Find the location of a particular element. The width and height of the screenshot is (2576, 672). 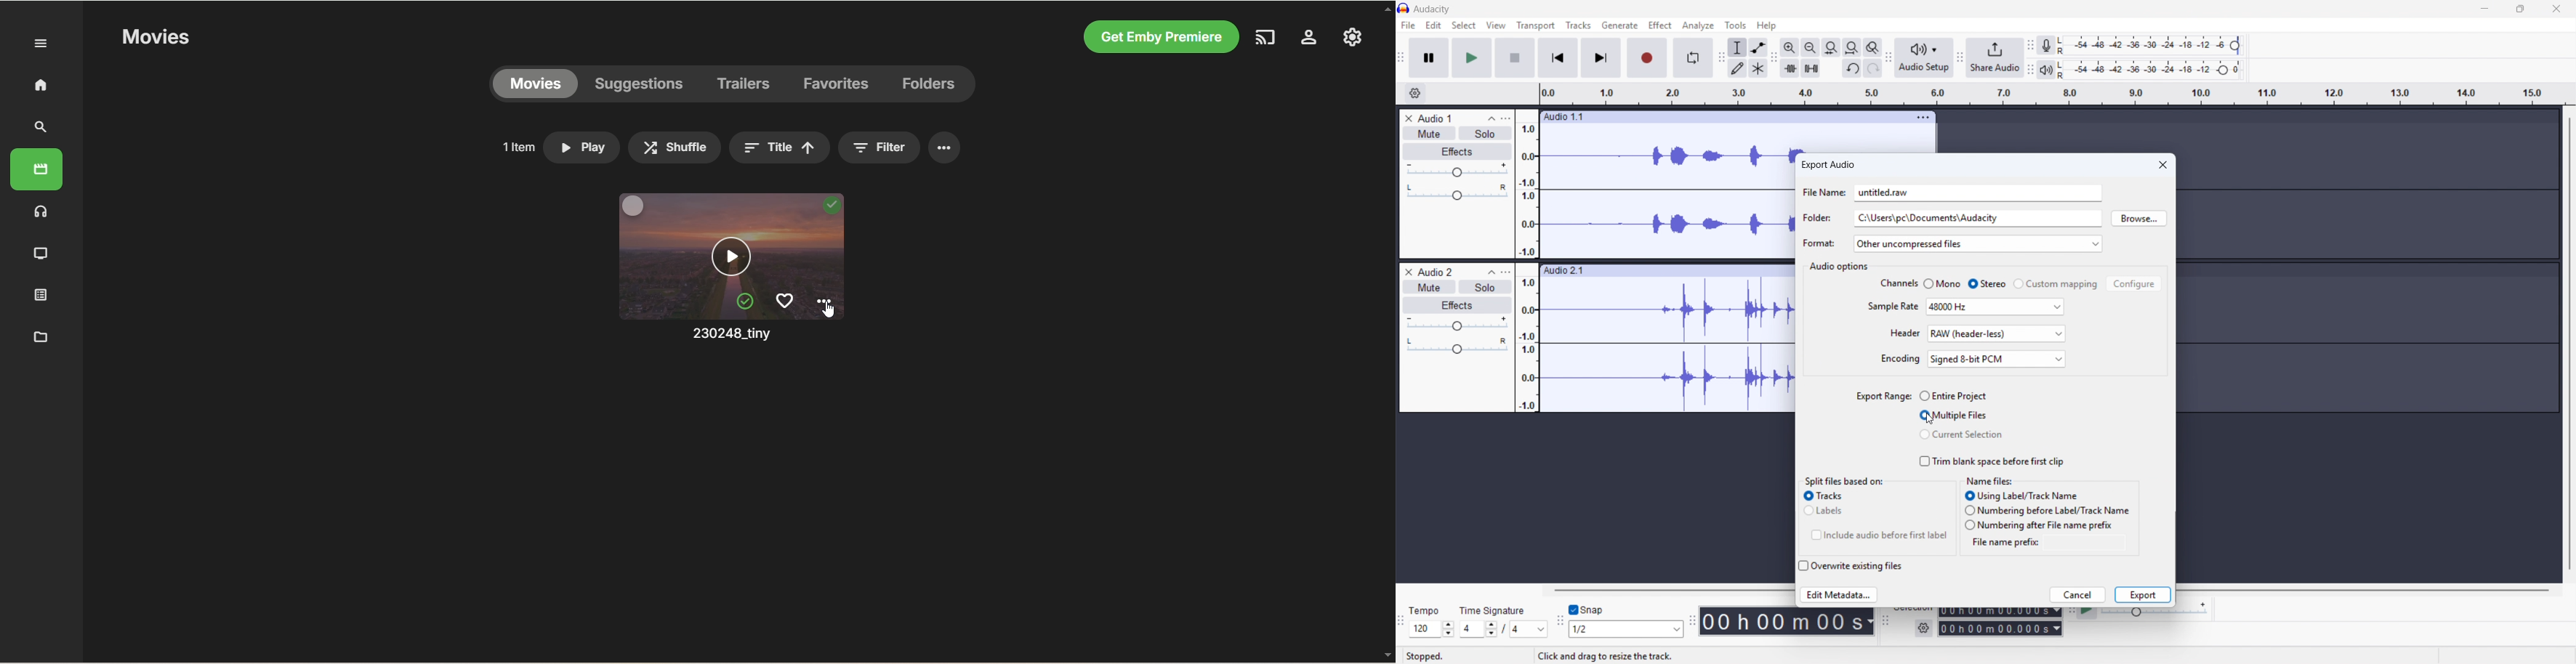

Share audio is located at coordinates (1995, 58).